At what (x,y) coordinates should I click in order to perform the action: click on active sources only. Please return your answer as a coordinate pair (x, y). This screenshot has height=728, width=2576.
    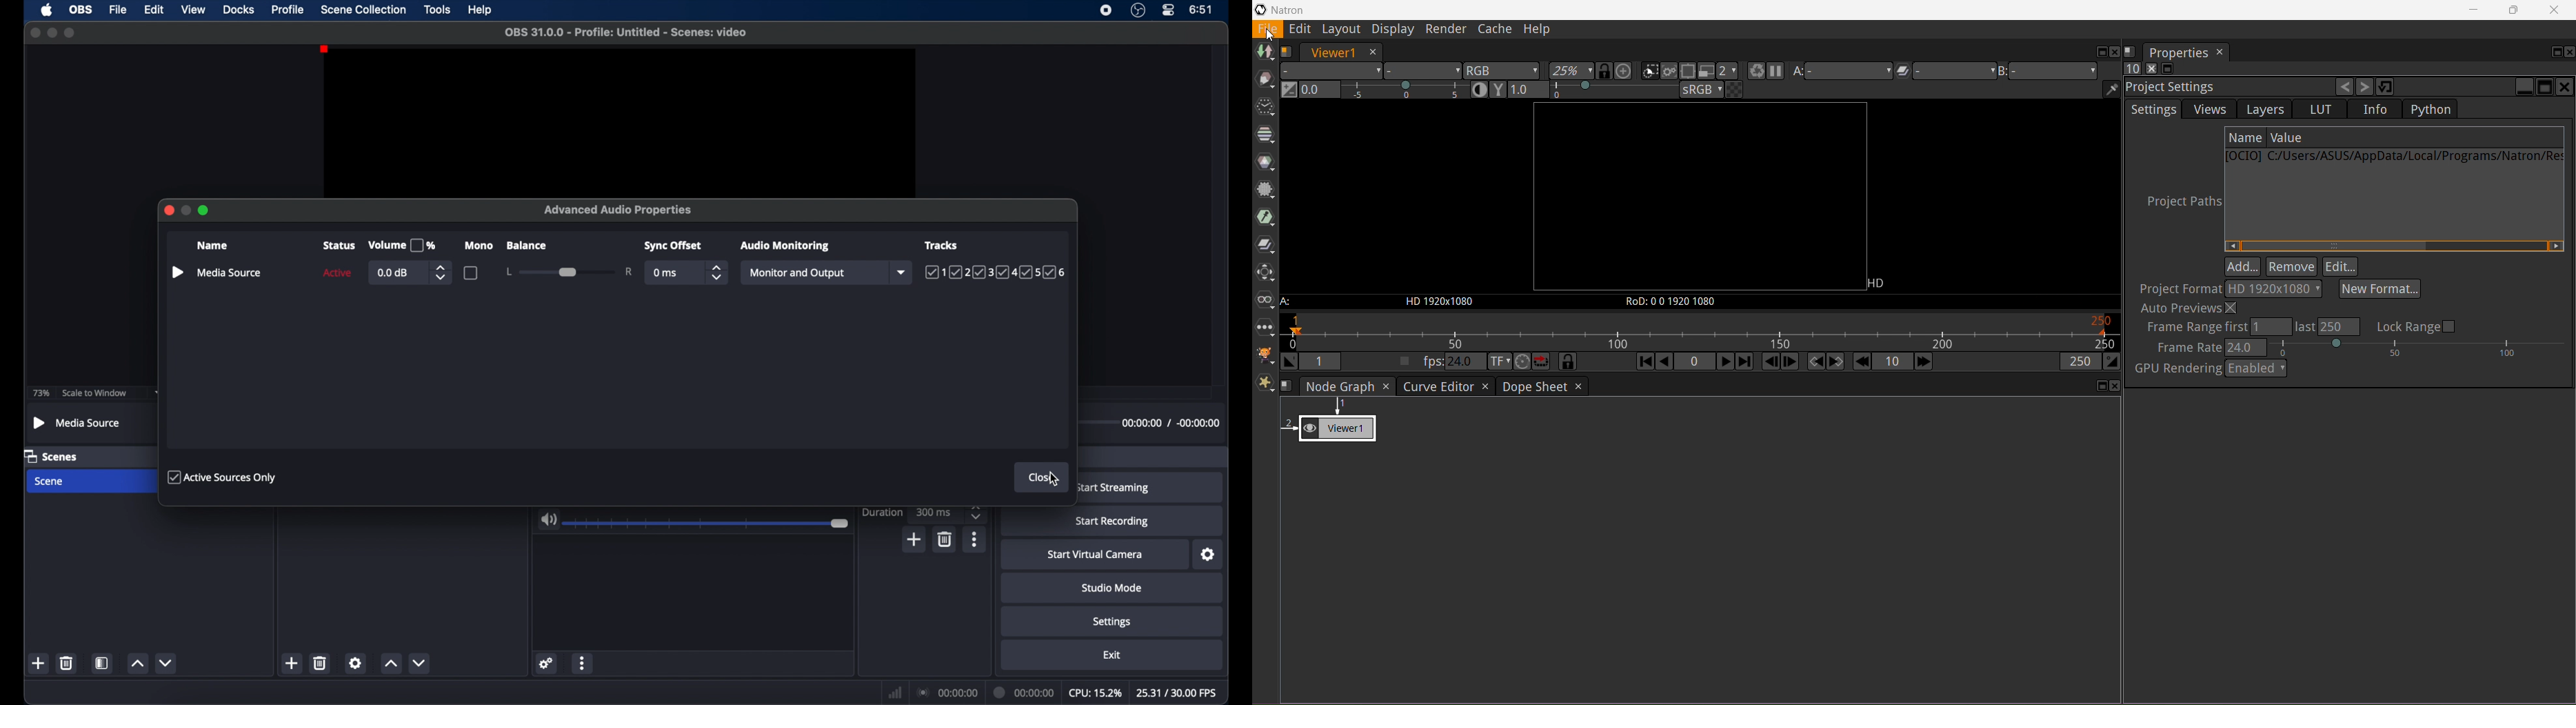
    Looking at the image, I should click on (222, 477).